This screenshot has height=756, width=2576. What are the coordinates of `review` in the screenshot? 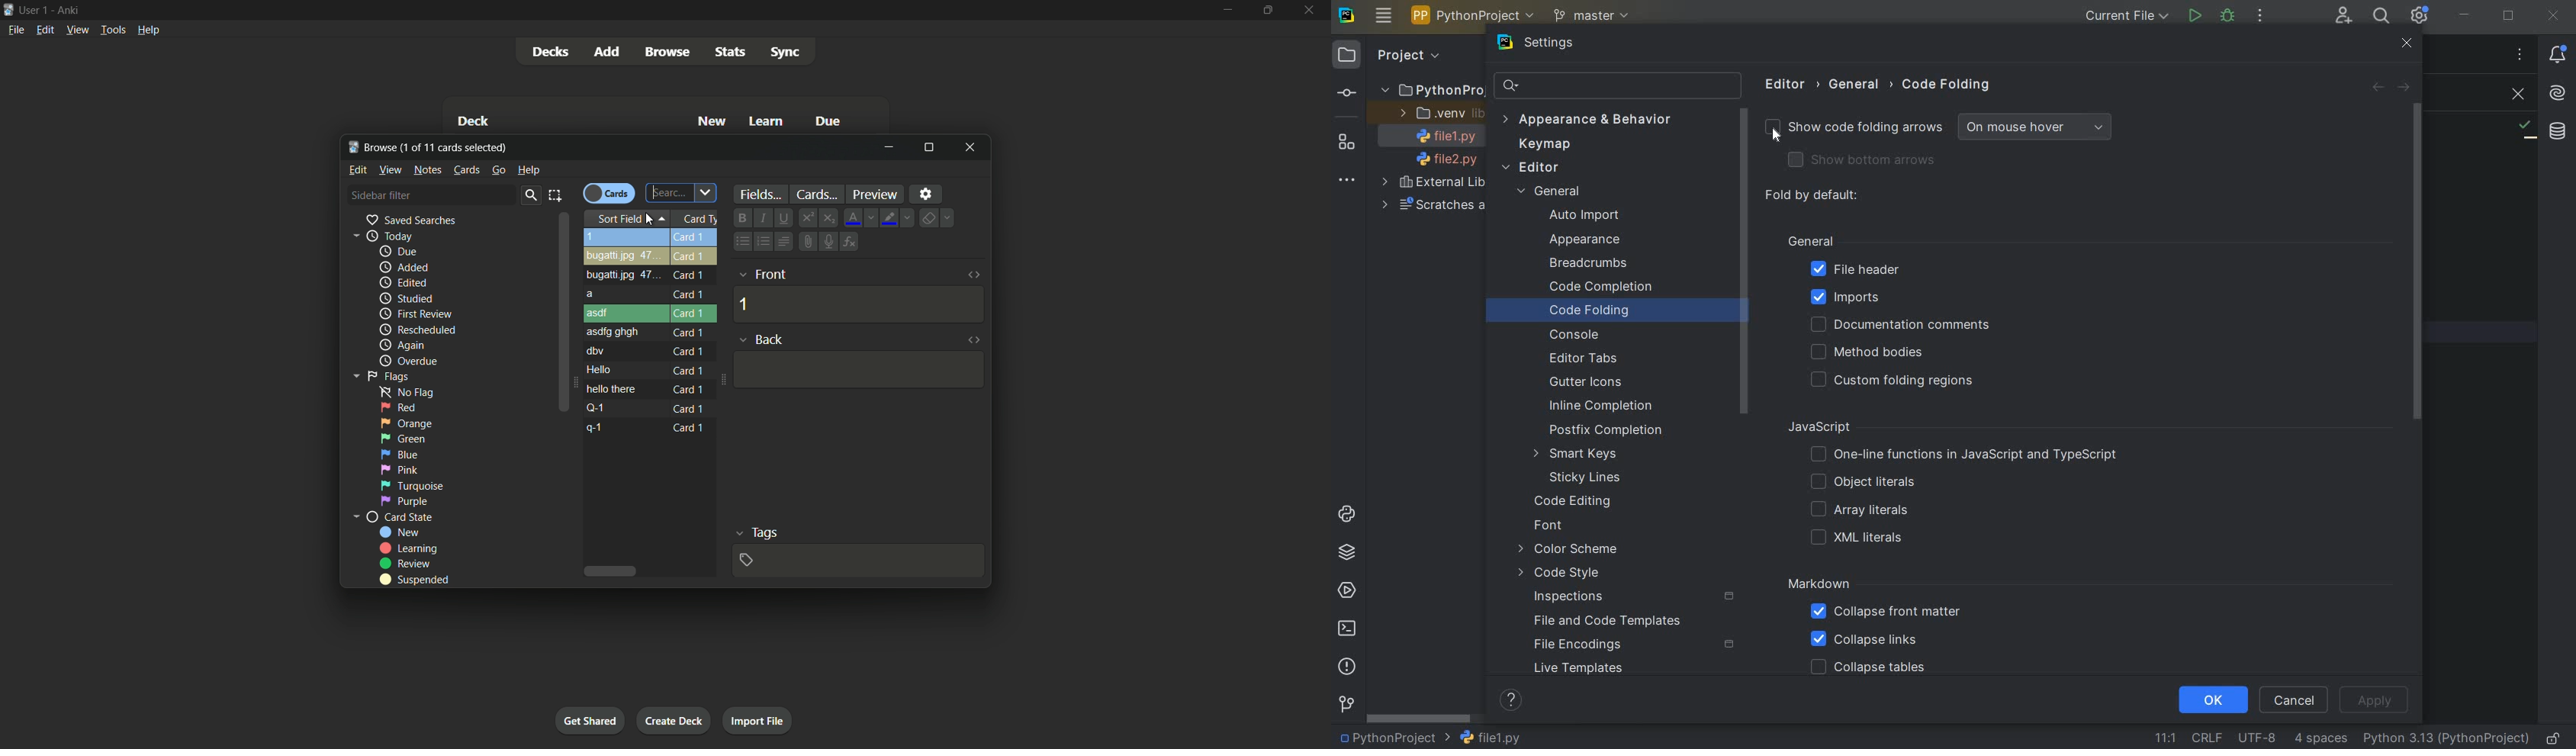 It's located at (409, 564).